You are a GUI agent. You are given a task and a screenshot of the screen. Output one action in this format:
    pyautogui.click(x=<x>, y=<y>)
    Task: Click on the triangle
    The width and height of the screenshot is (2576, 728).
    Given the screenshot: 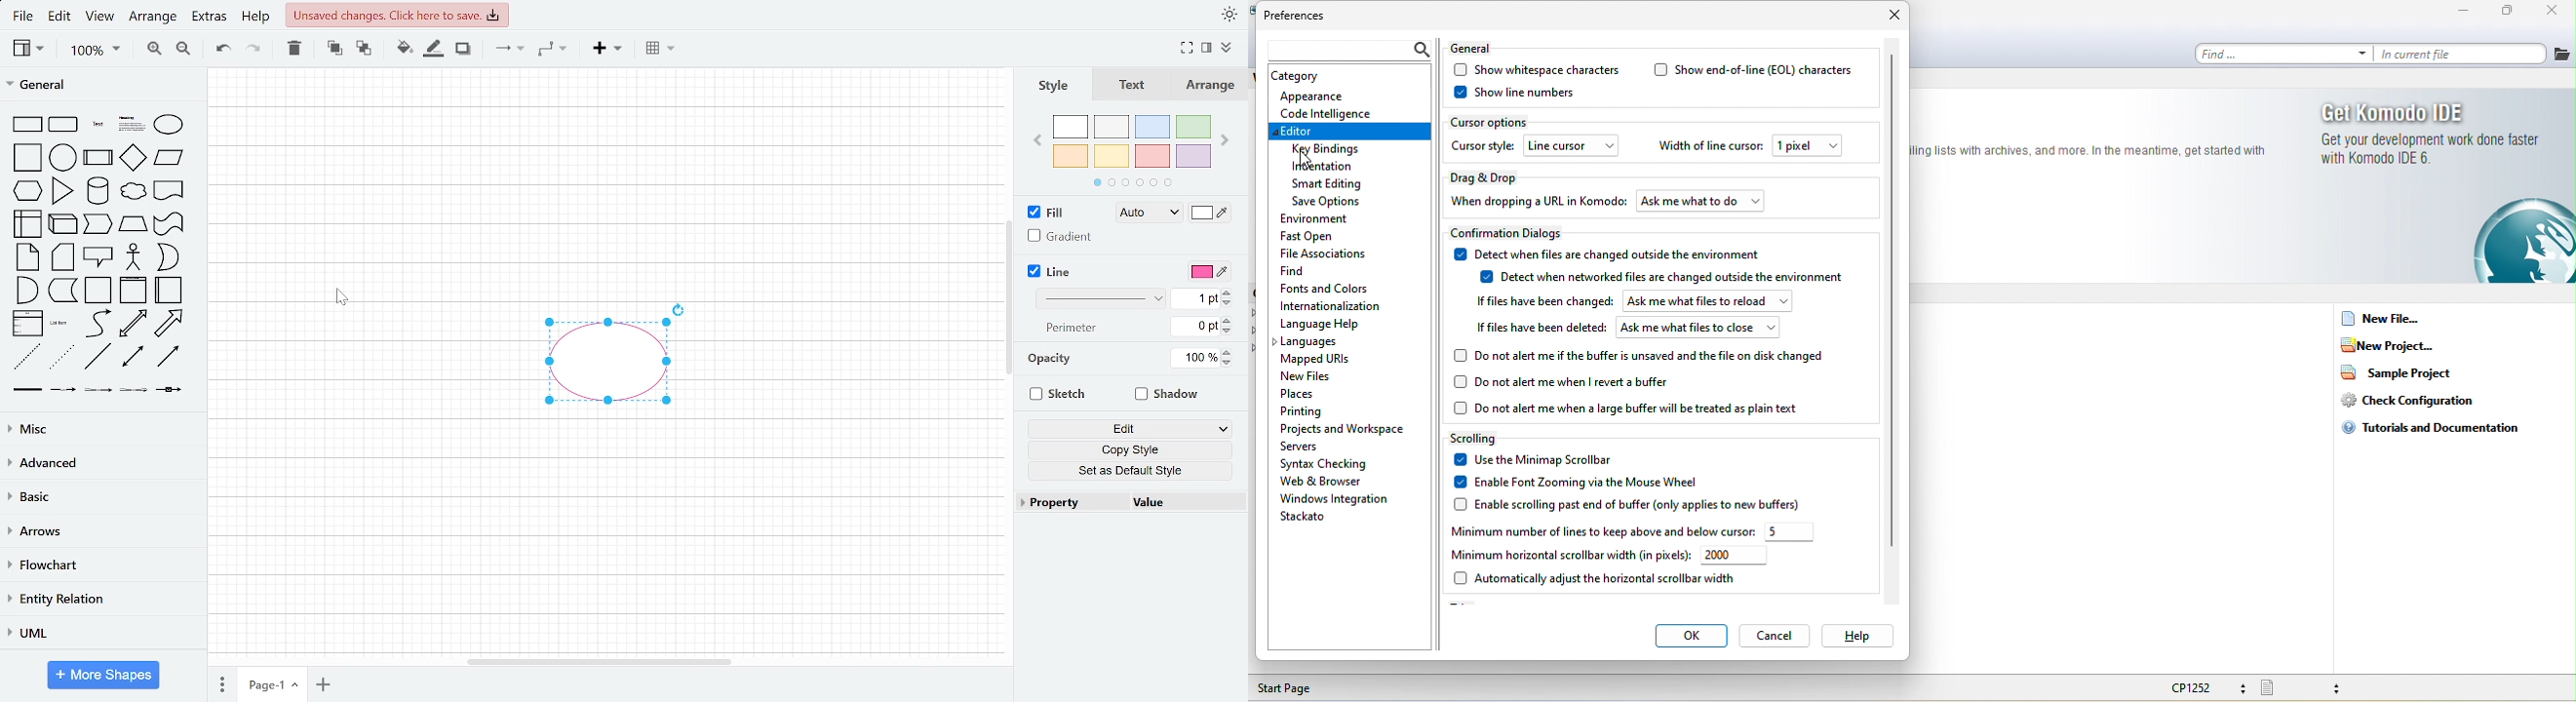 What is the action you would take?
    pyautogui.click(x=62, y=191)
    